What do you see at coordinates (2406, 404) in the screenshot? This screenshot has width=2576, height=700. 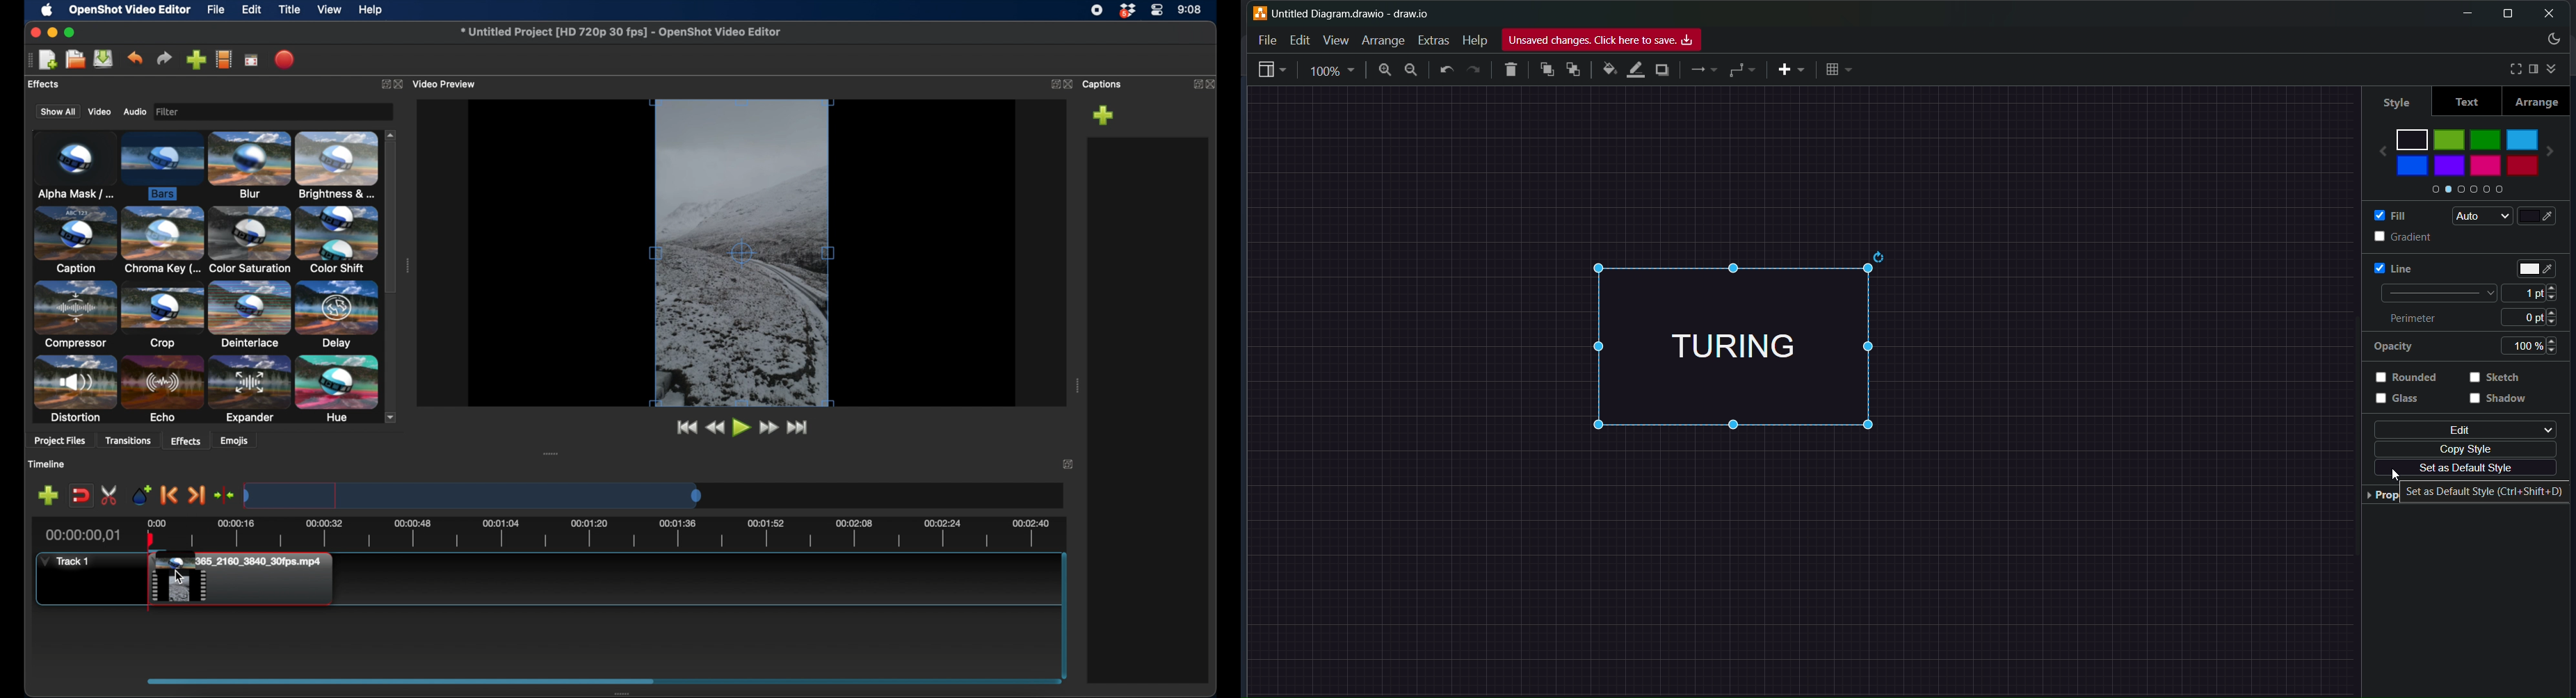 I see `glass` at bounding box center [2406, 404].